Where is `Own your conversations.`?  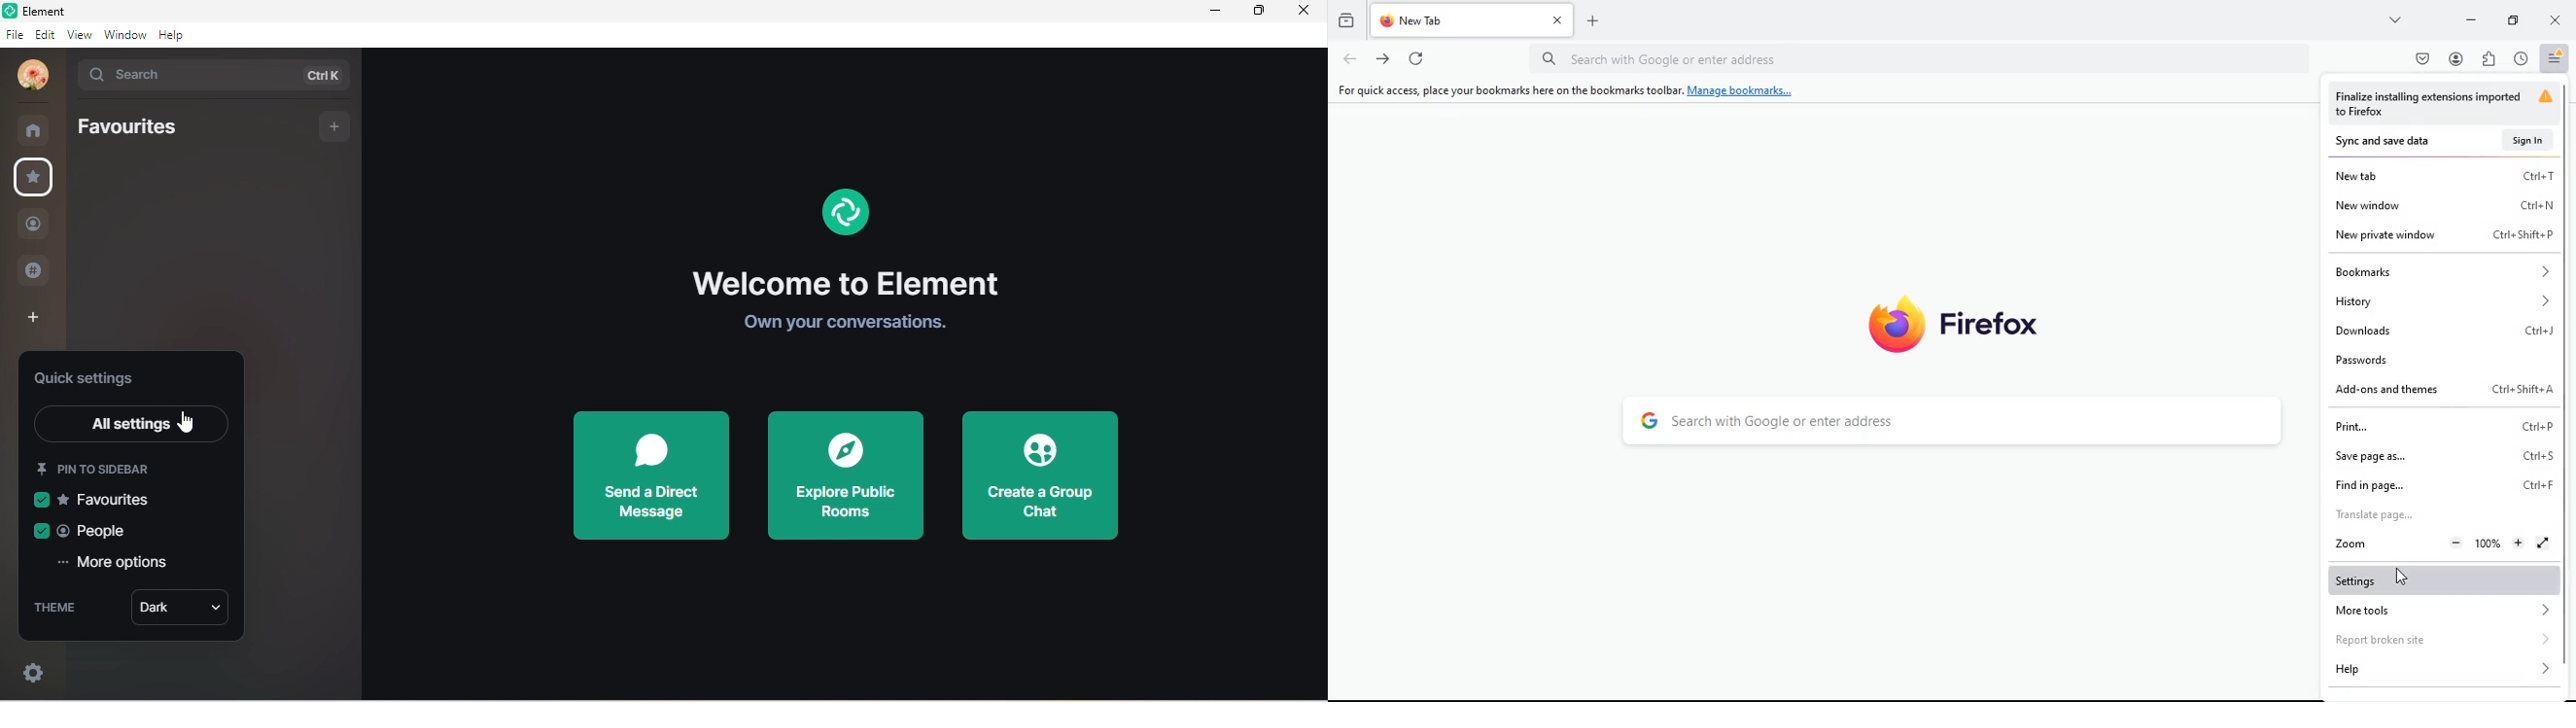 Own your conversations. is located at coordinates (840, 324).